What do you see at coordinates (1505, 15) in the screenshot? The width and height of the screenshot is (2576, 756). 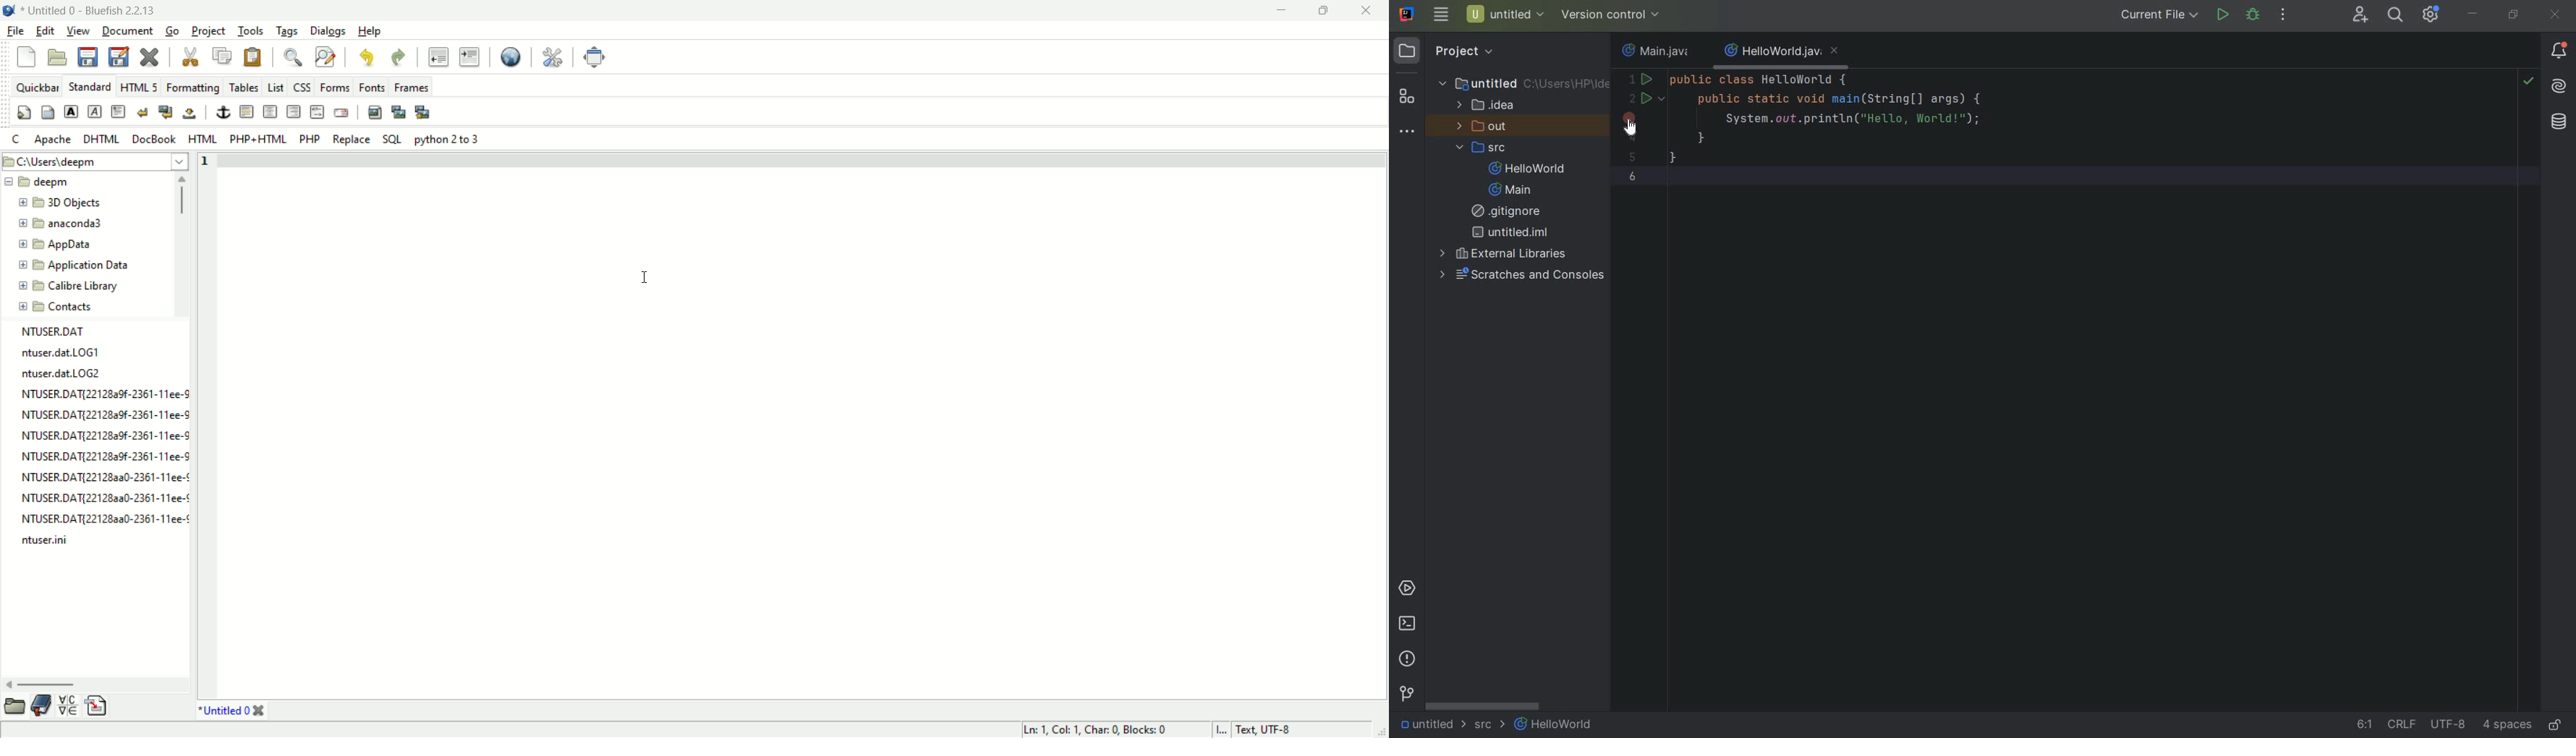 I see `untitled project file` at bounding box center [1505, 15].